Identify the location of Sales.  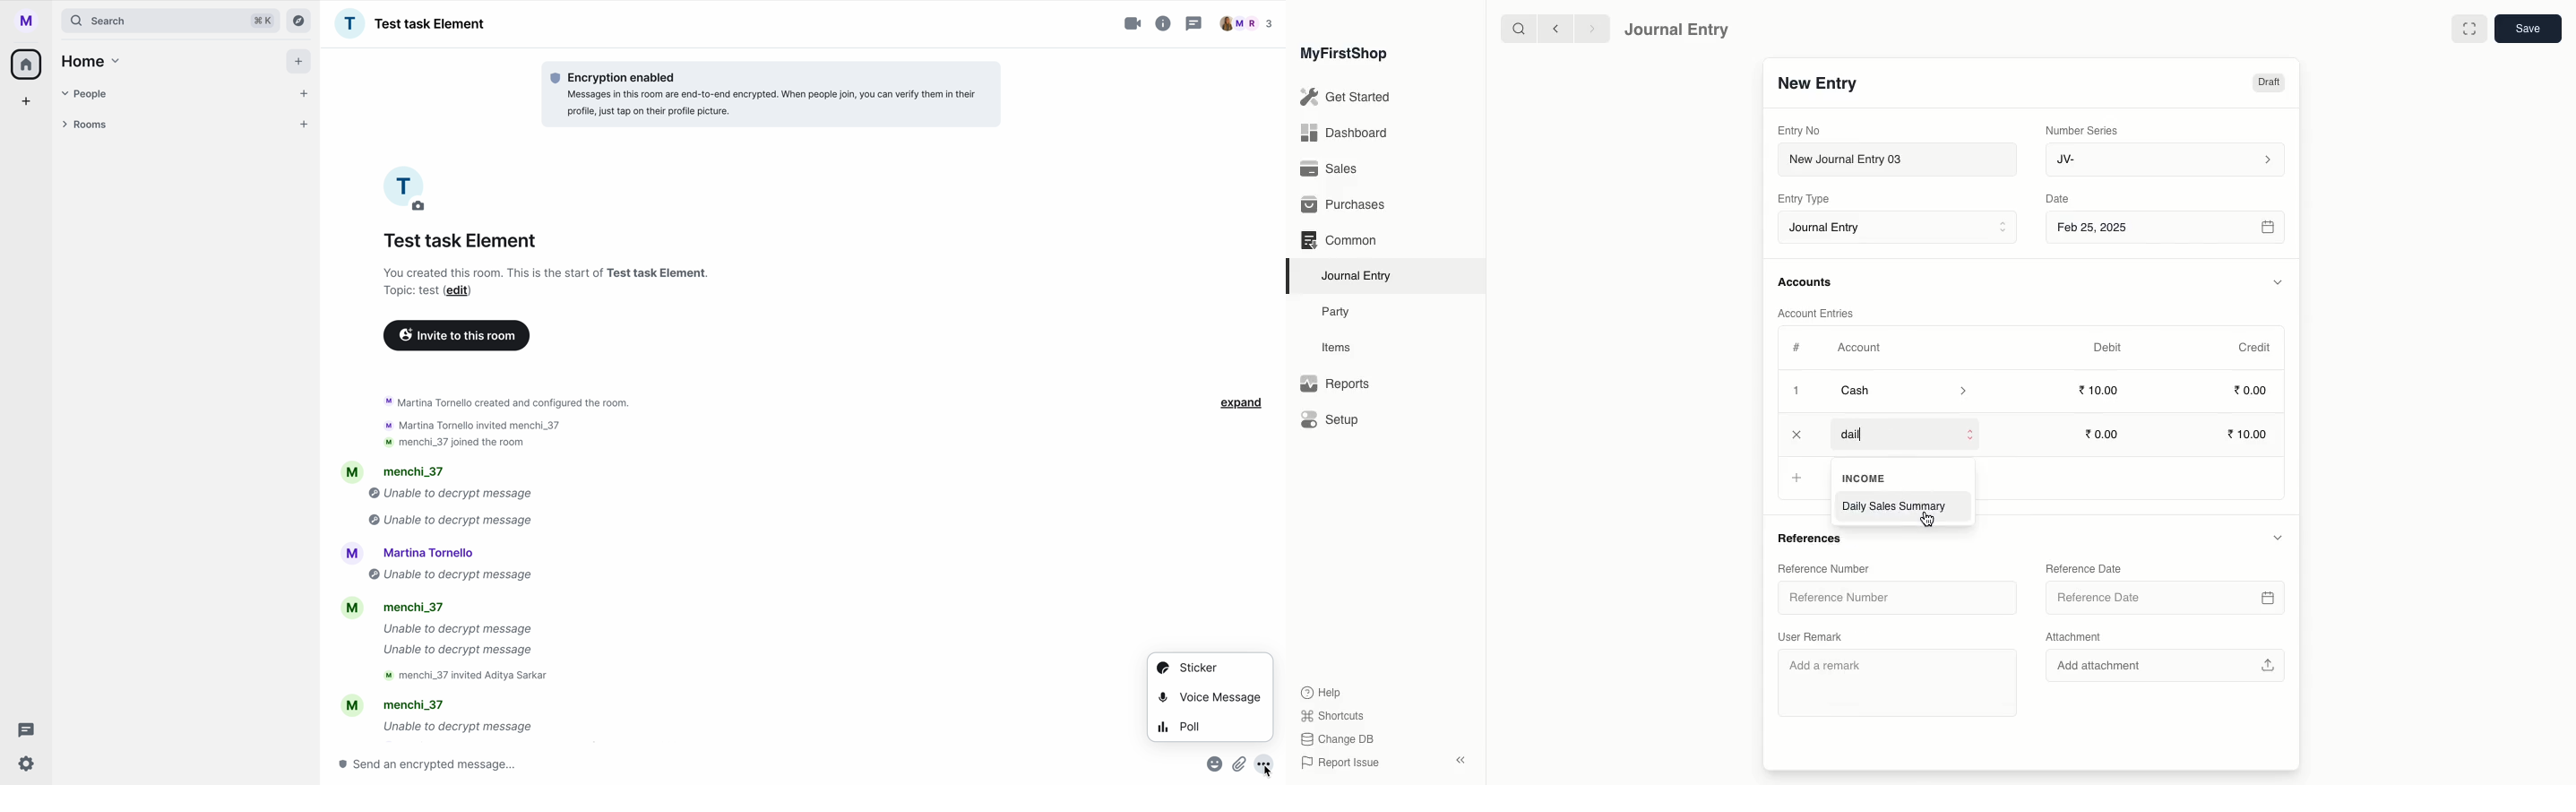
(1330, 170).